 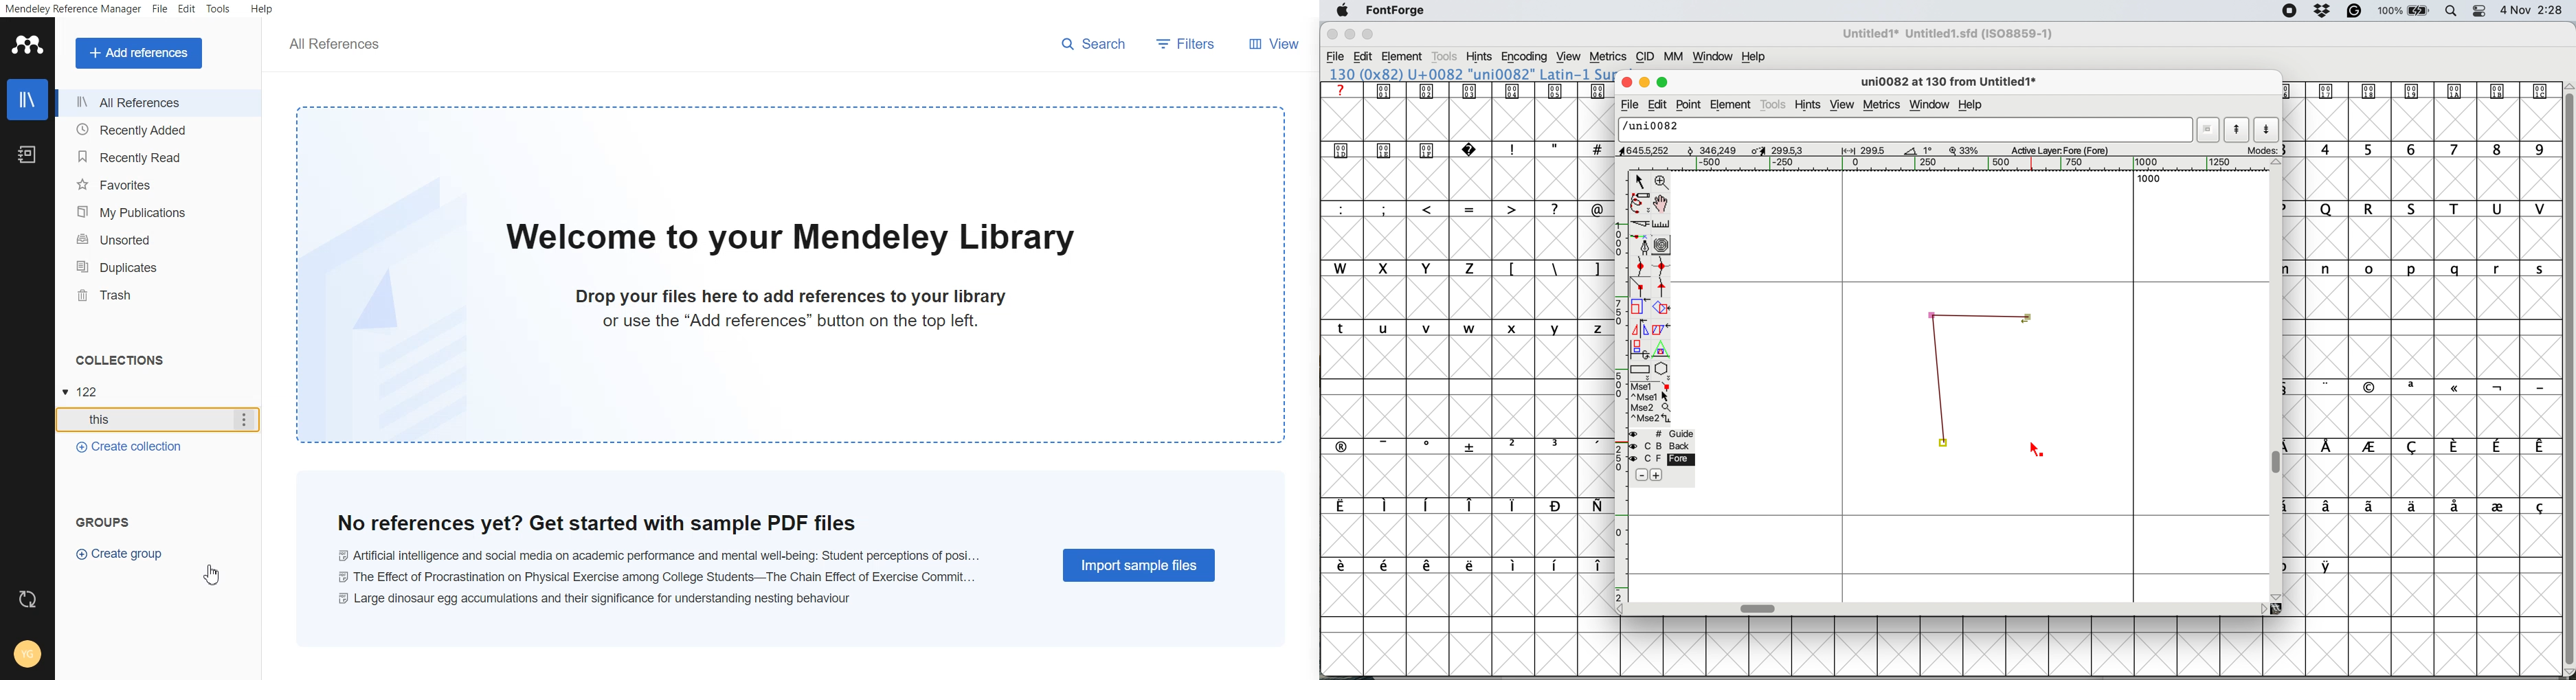 What do you see at coordinates (1467, 208) in the screenshot?
I see `special characters` at bounding box center [1467, 208].